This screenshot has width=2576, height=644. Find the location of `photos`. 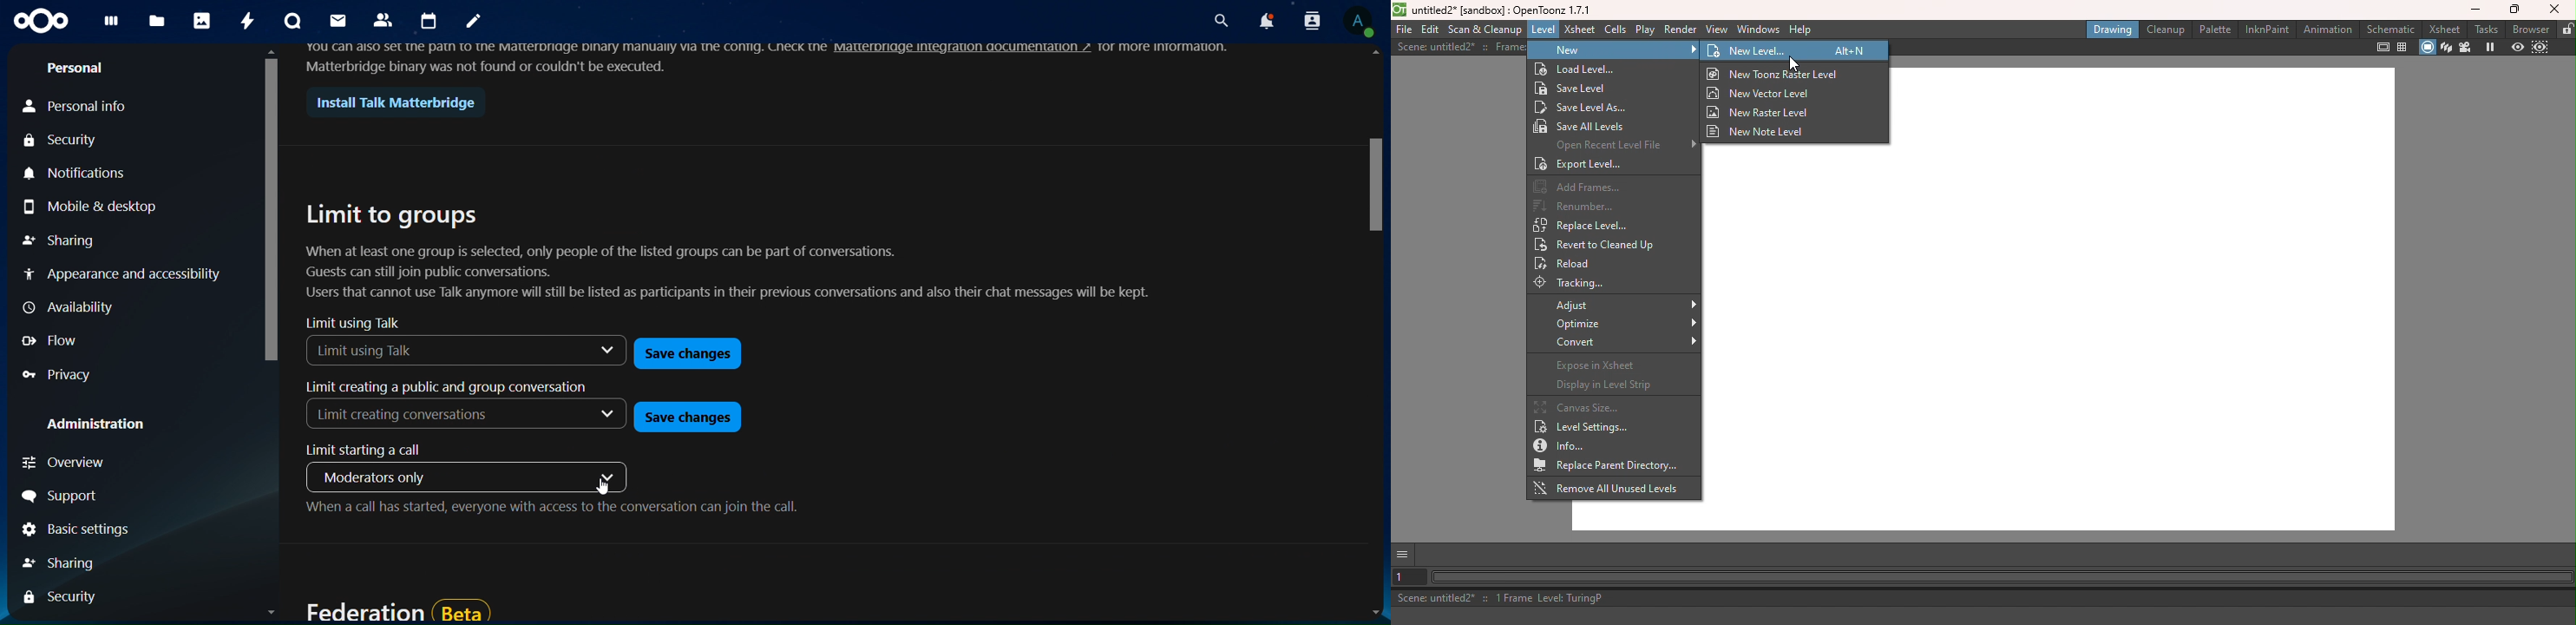

photos is located at coordinates (204, 22).